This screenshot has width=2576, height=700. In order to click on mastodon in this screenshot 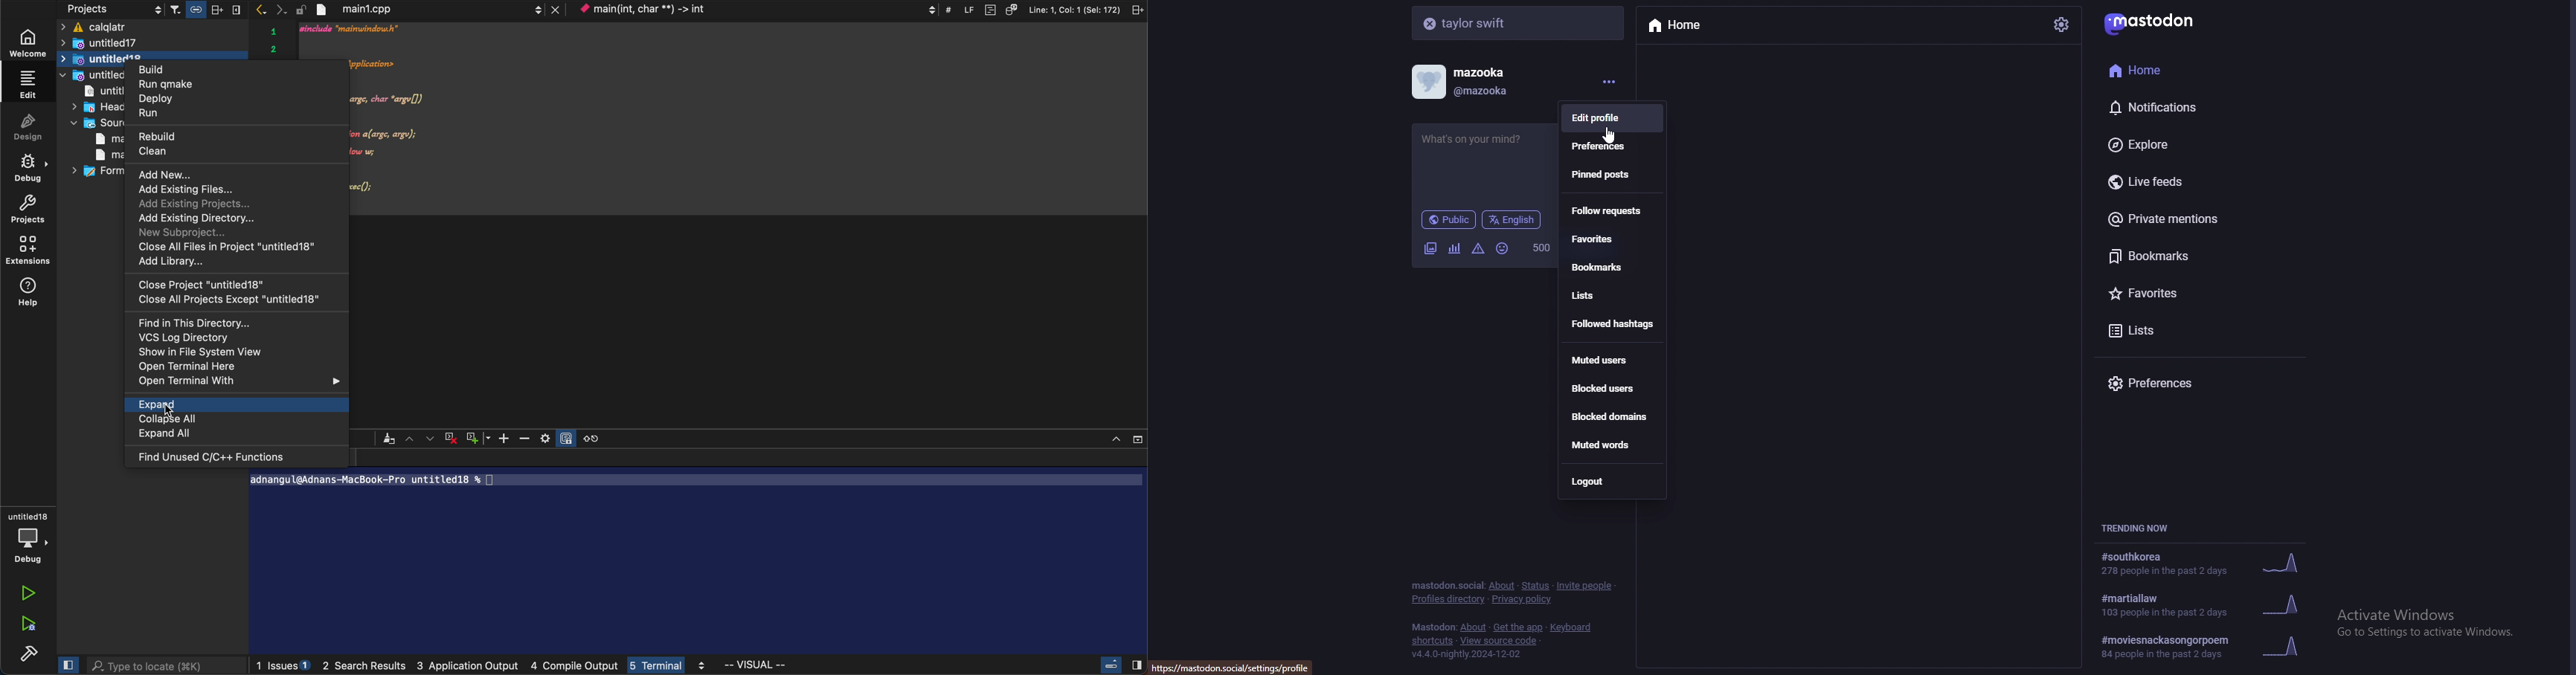, I will do `click(1447, 585)`.